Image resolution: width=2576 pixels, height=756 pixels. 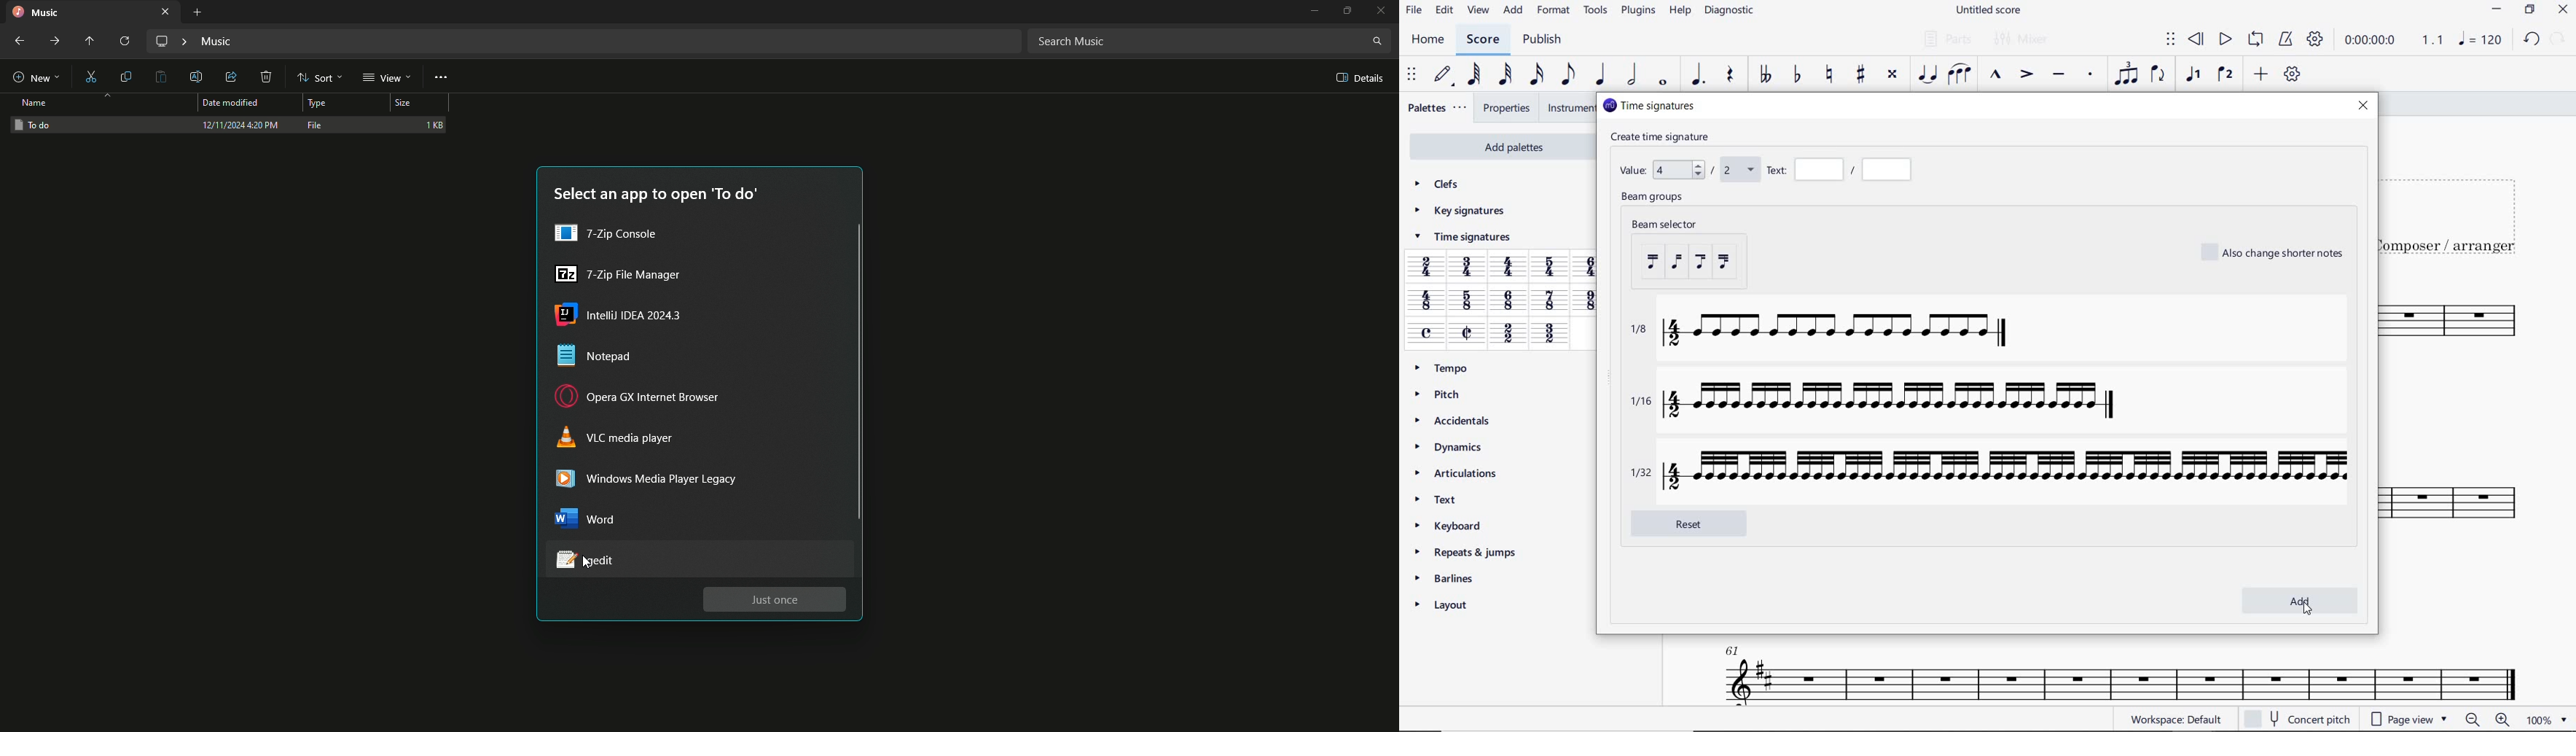 What do you see at coordinates (2026, 75) in the screenshot?
I see `ACCENT` at bounding box center [2026, 75].